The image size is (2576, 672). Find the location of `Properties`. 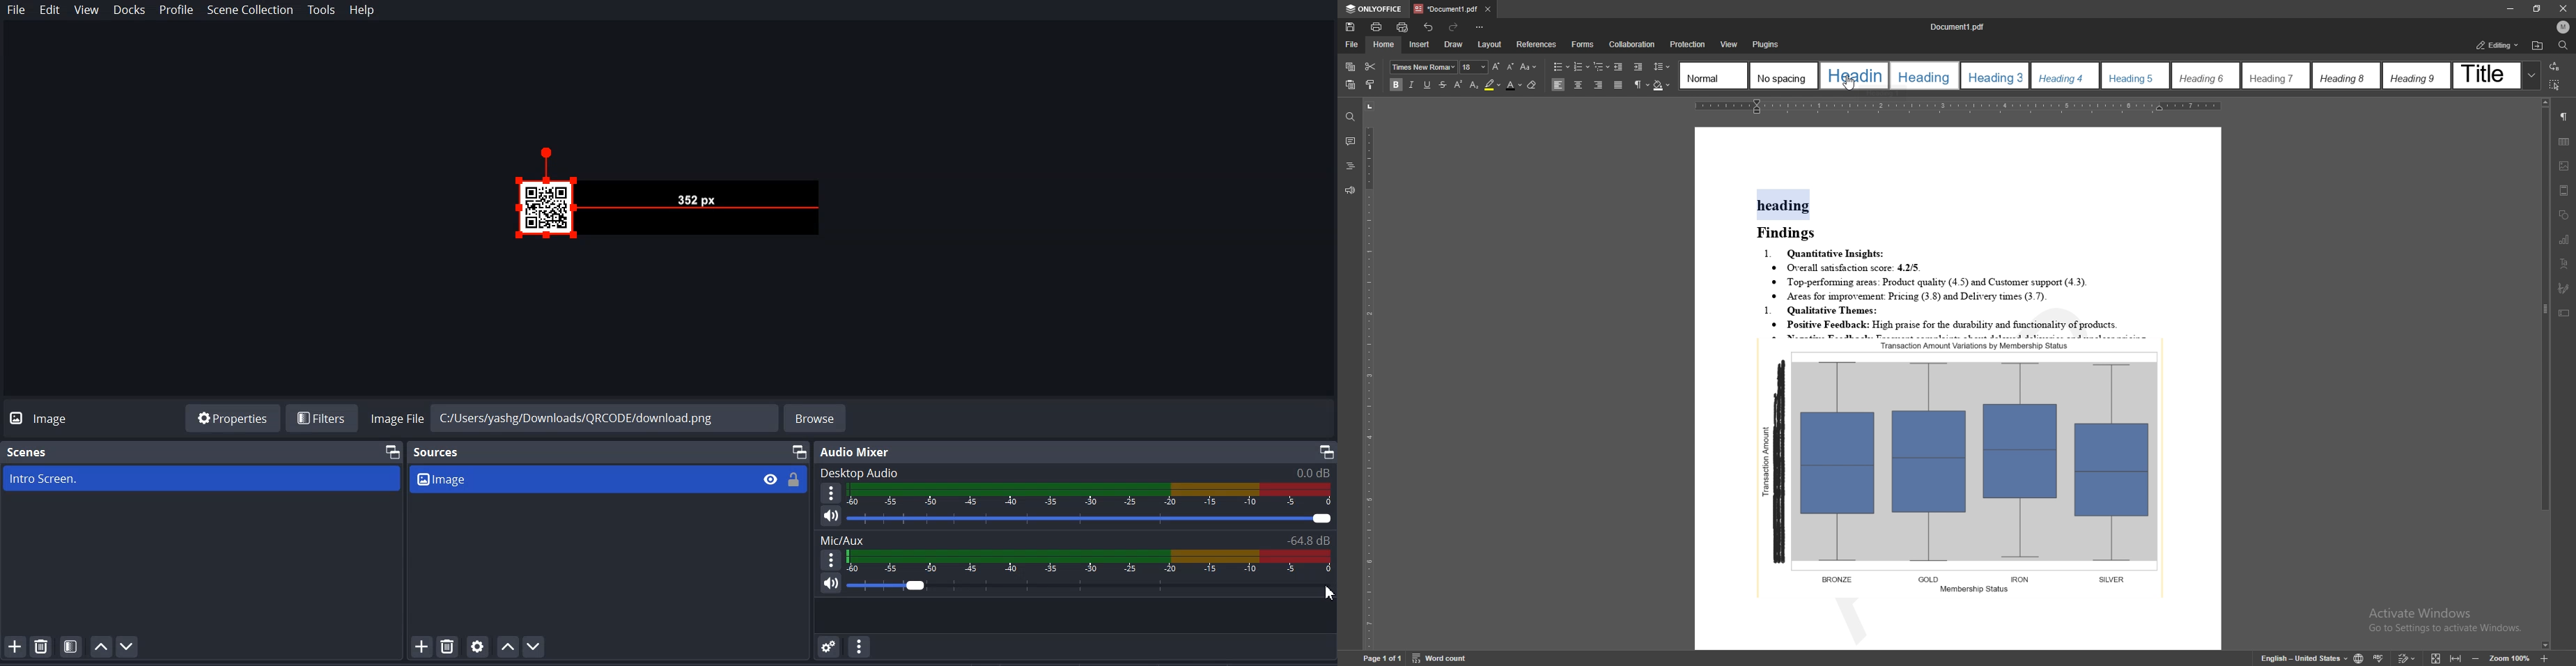

Properties is located at coordinates (232, 417).